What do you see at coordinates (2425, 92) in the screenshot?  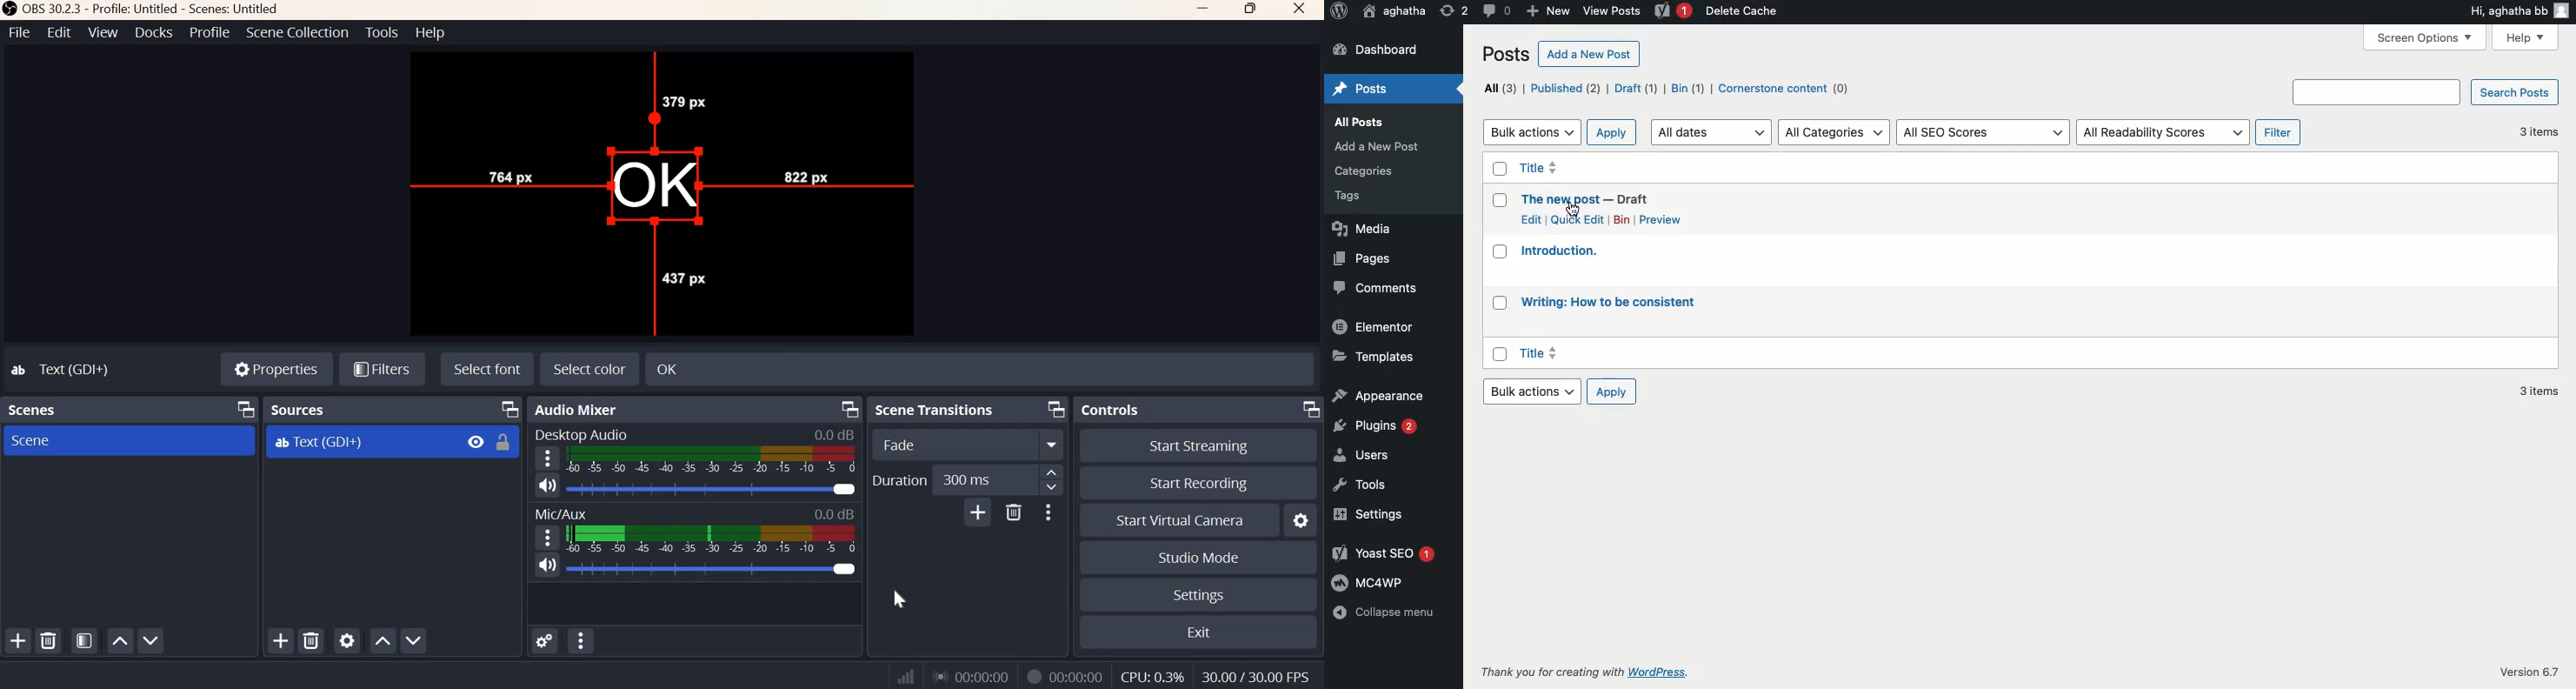 I see `Search posts` at bounding box center [2425, 92].